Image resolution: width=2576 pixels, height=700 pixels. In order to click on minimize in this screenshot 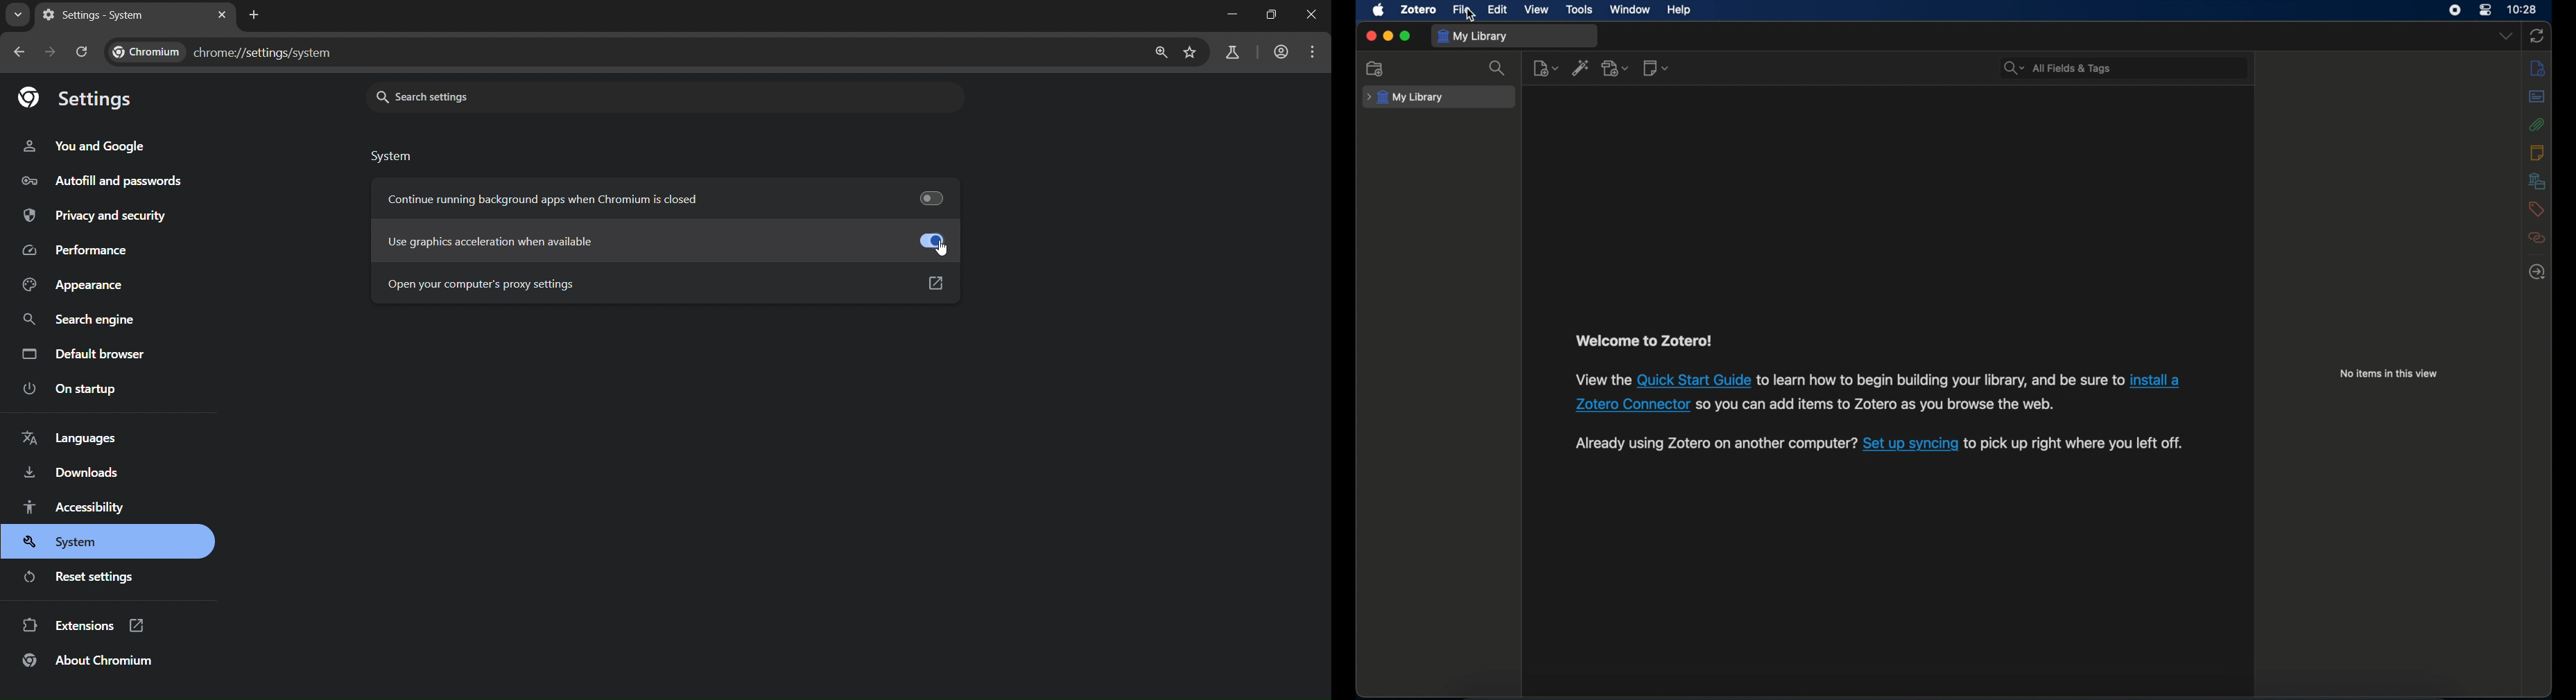, I will do `click(1387, 36)`.